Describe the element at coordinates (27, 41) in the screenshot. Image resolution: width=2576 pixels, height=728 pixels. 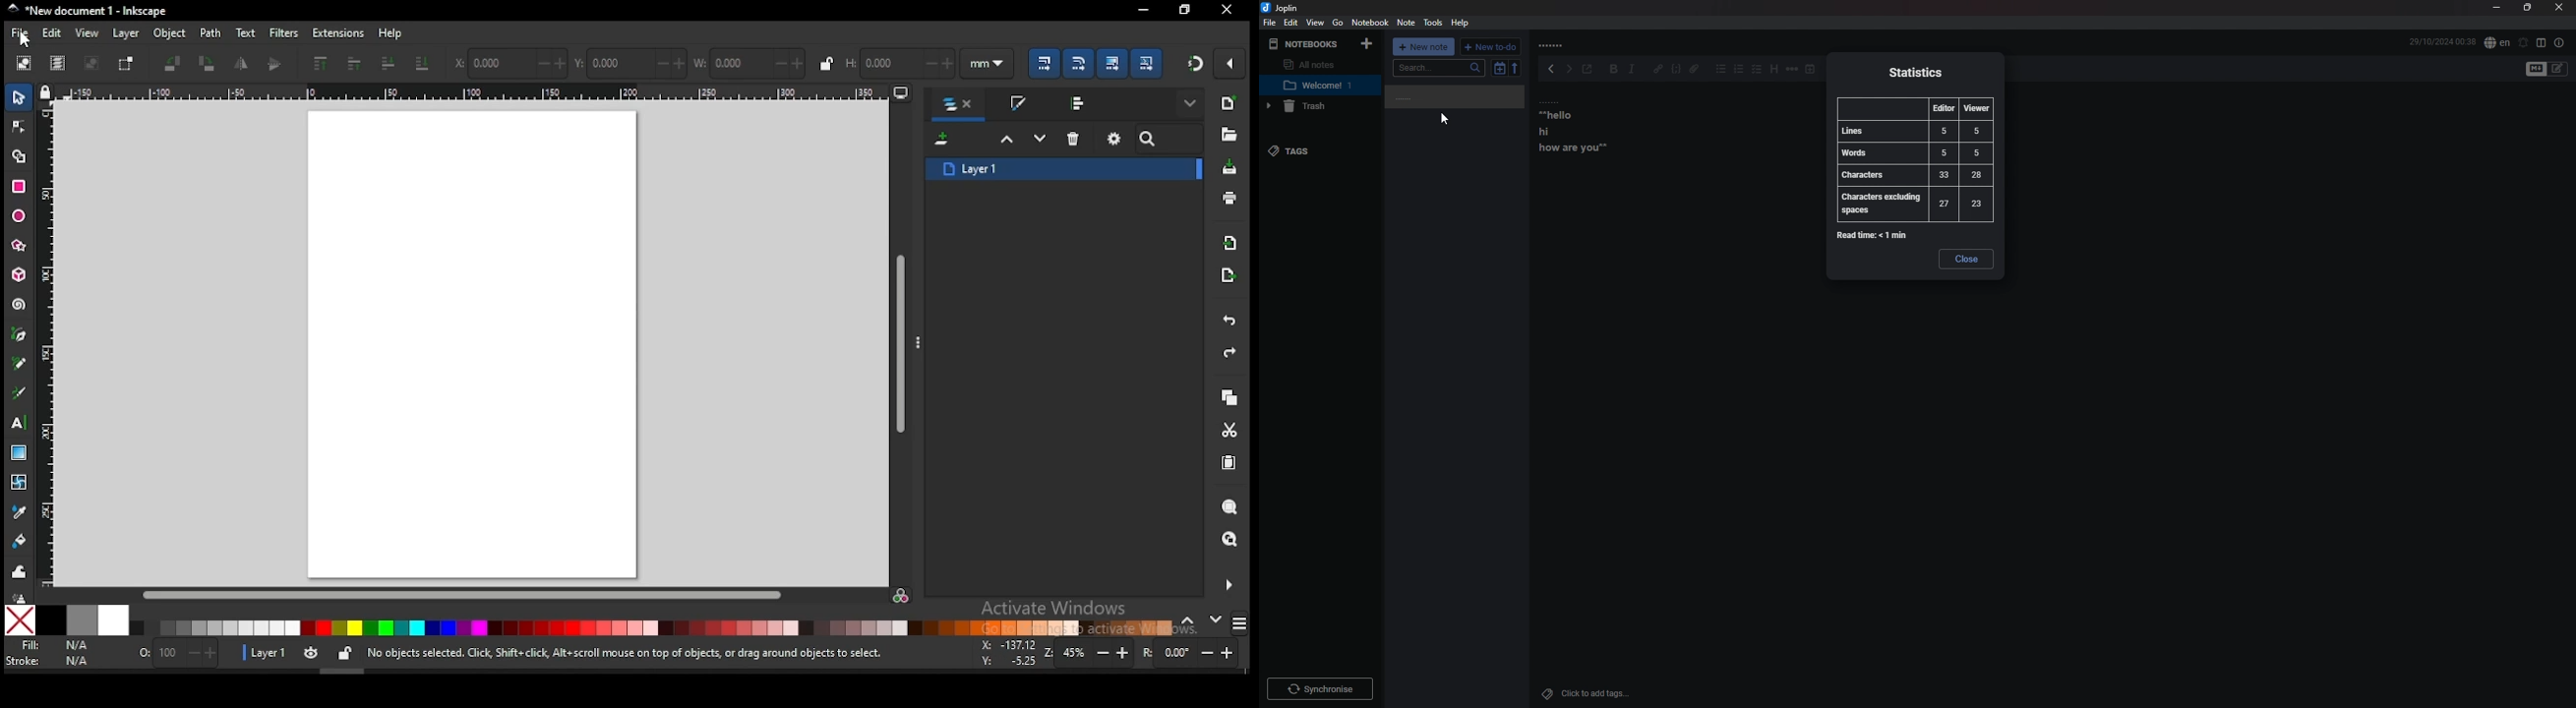
I see `cursor` at that location.